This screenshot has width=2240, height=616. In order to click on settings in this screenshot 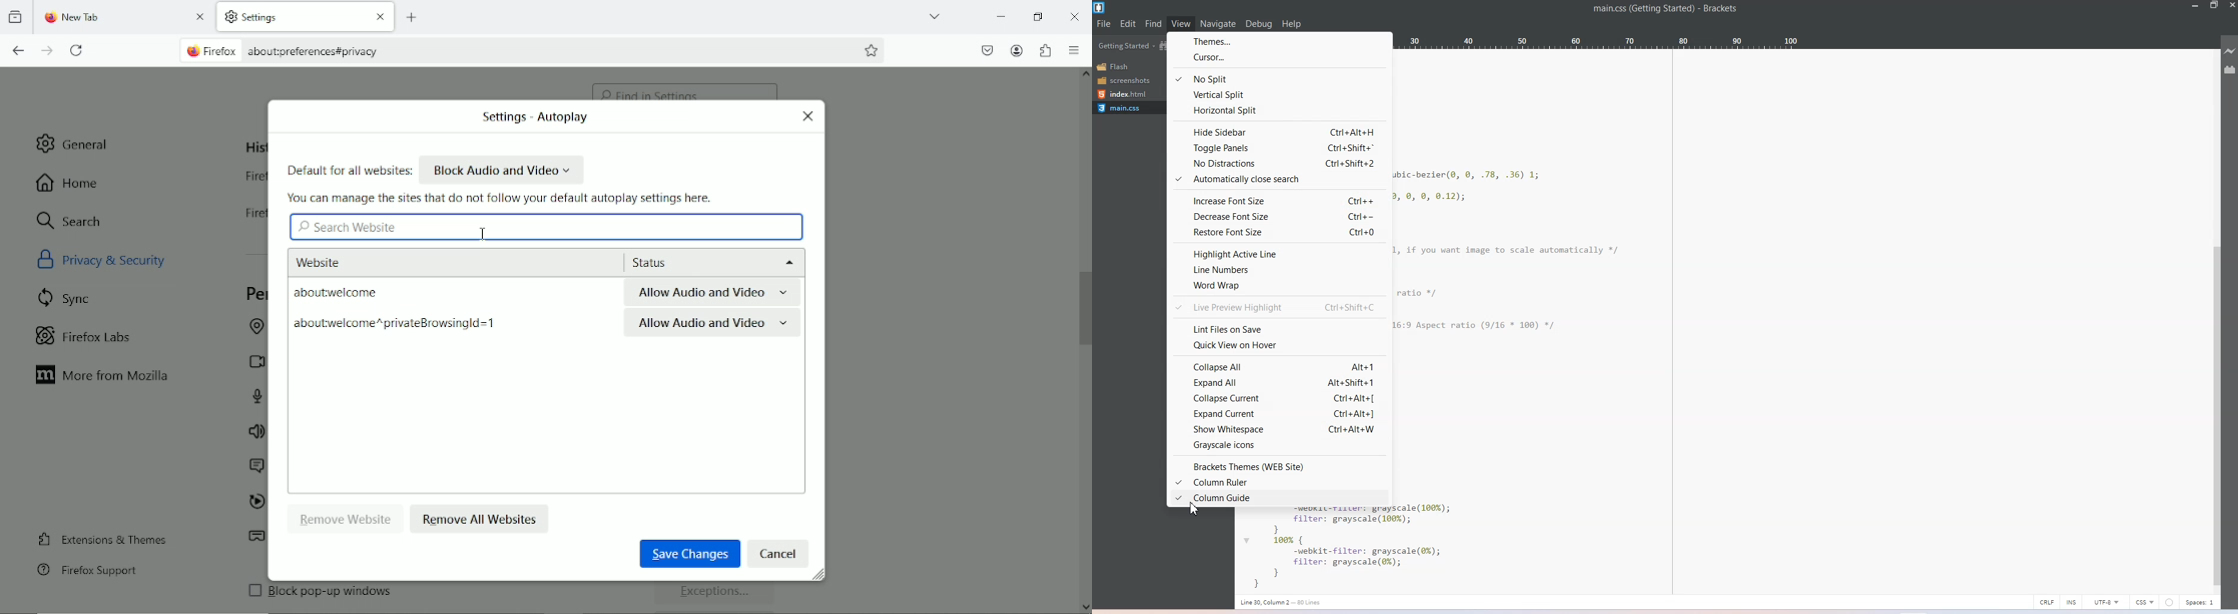, I will do `click(275, 18)`.